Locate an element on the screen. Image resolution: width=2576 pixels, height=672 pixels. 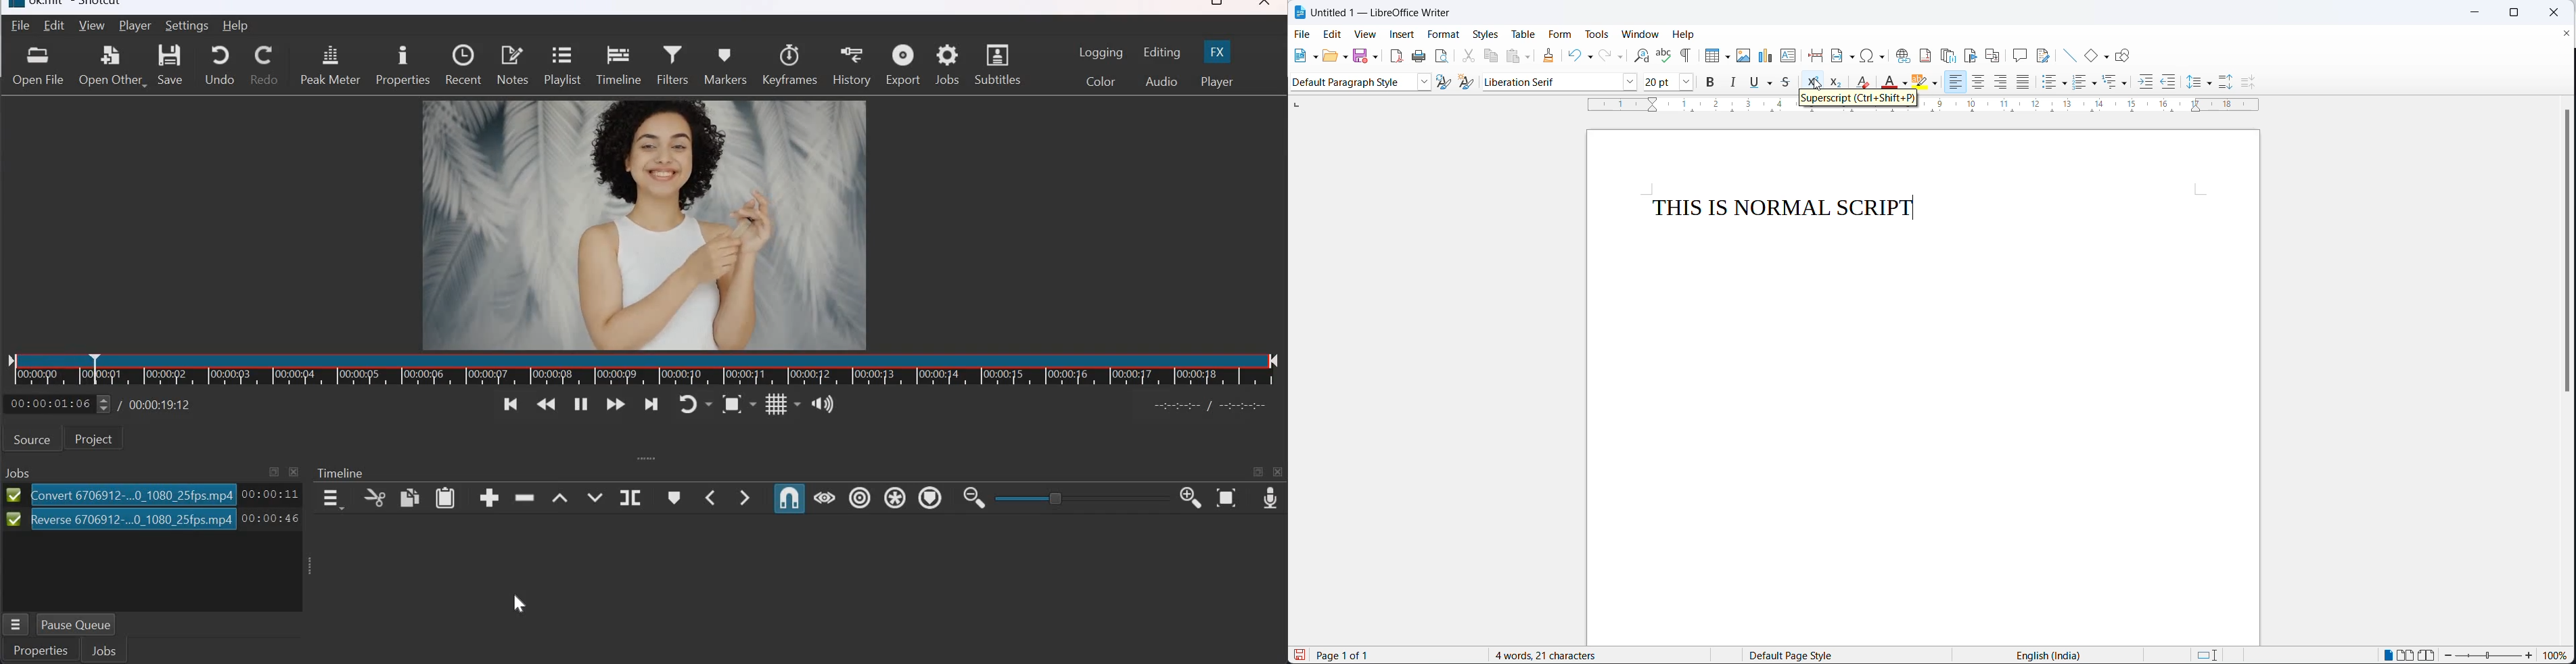
Keyframes is located at coordinates (790, 64).